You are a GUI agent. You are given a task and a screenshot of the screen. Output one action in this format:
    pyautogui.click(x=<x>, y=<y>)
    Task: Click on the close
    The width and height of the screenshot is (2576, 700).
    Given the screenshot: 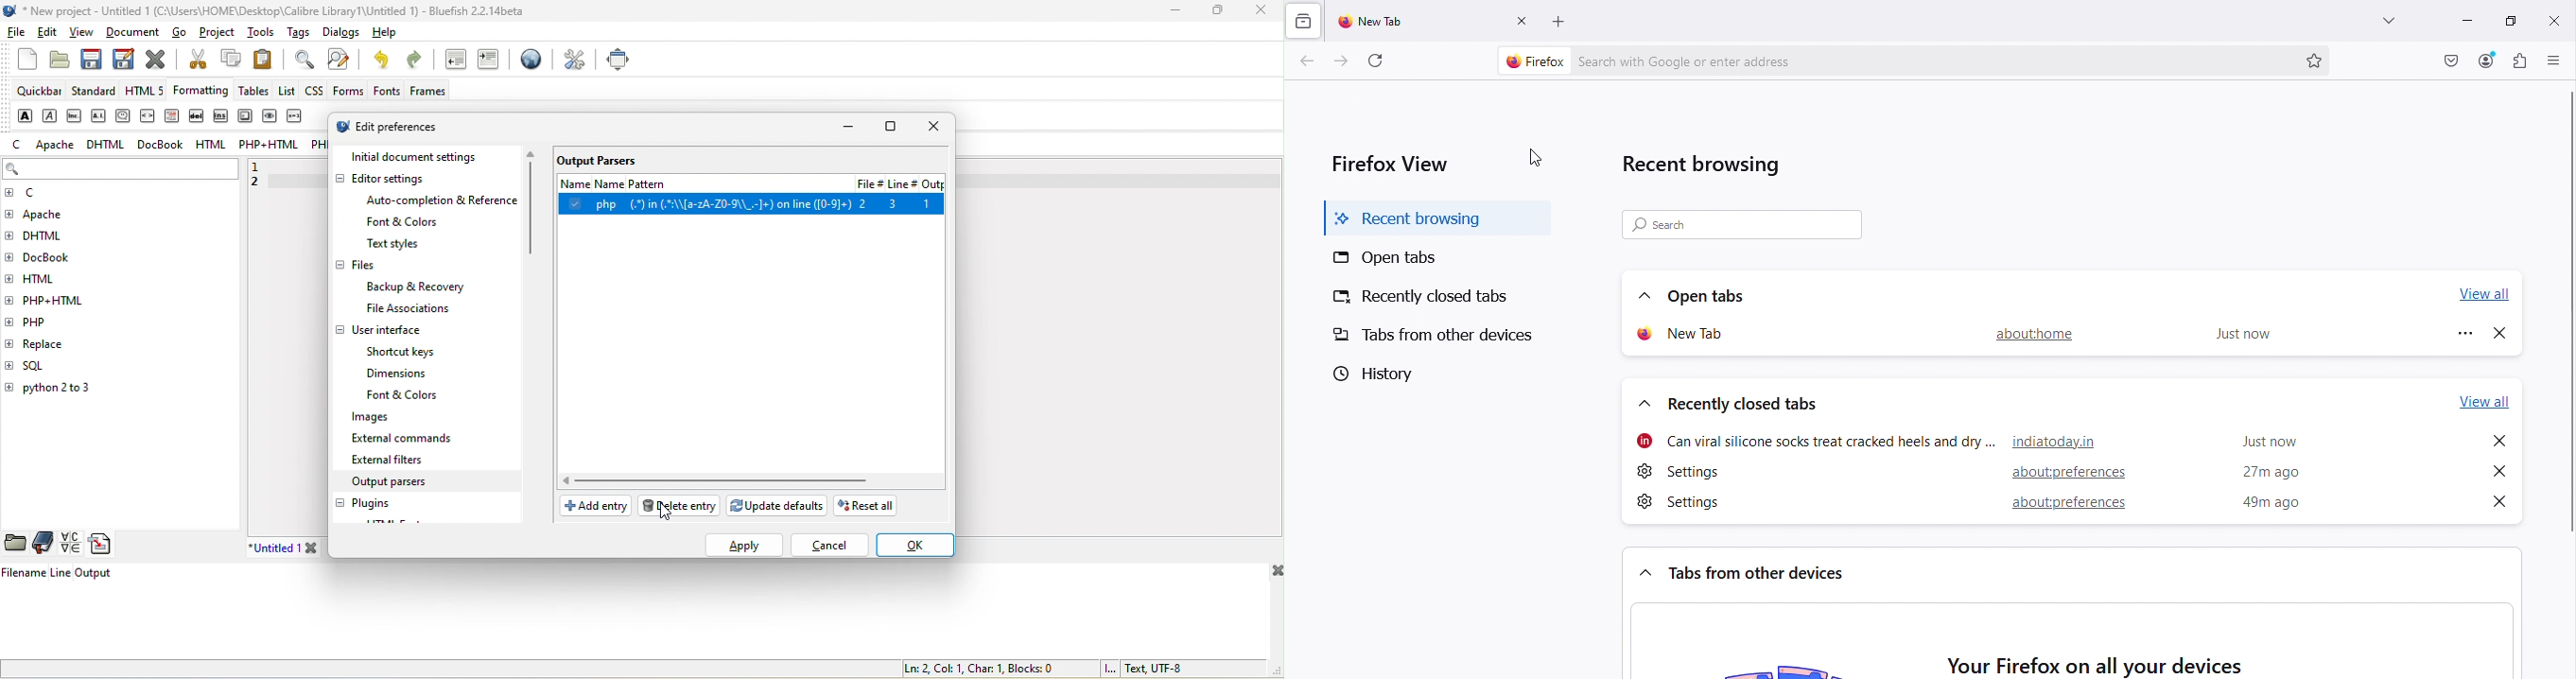 What is the action you would take?
    pyautogui.click(x=156, y=58)
    